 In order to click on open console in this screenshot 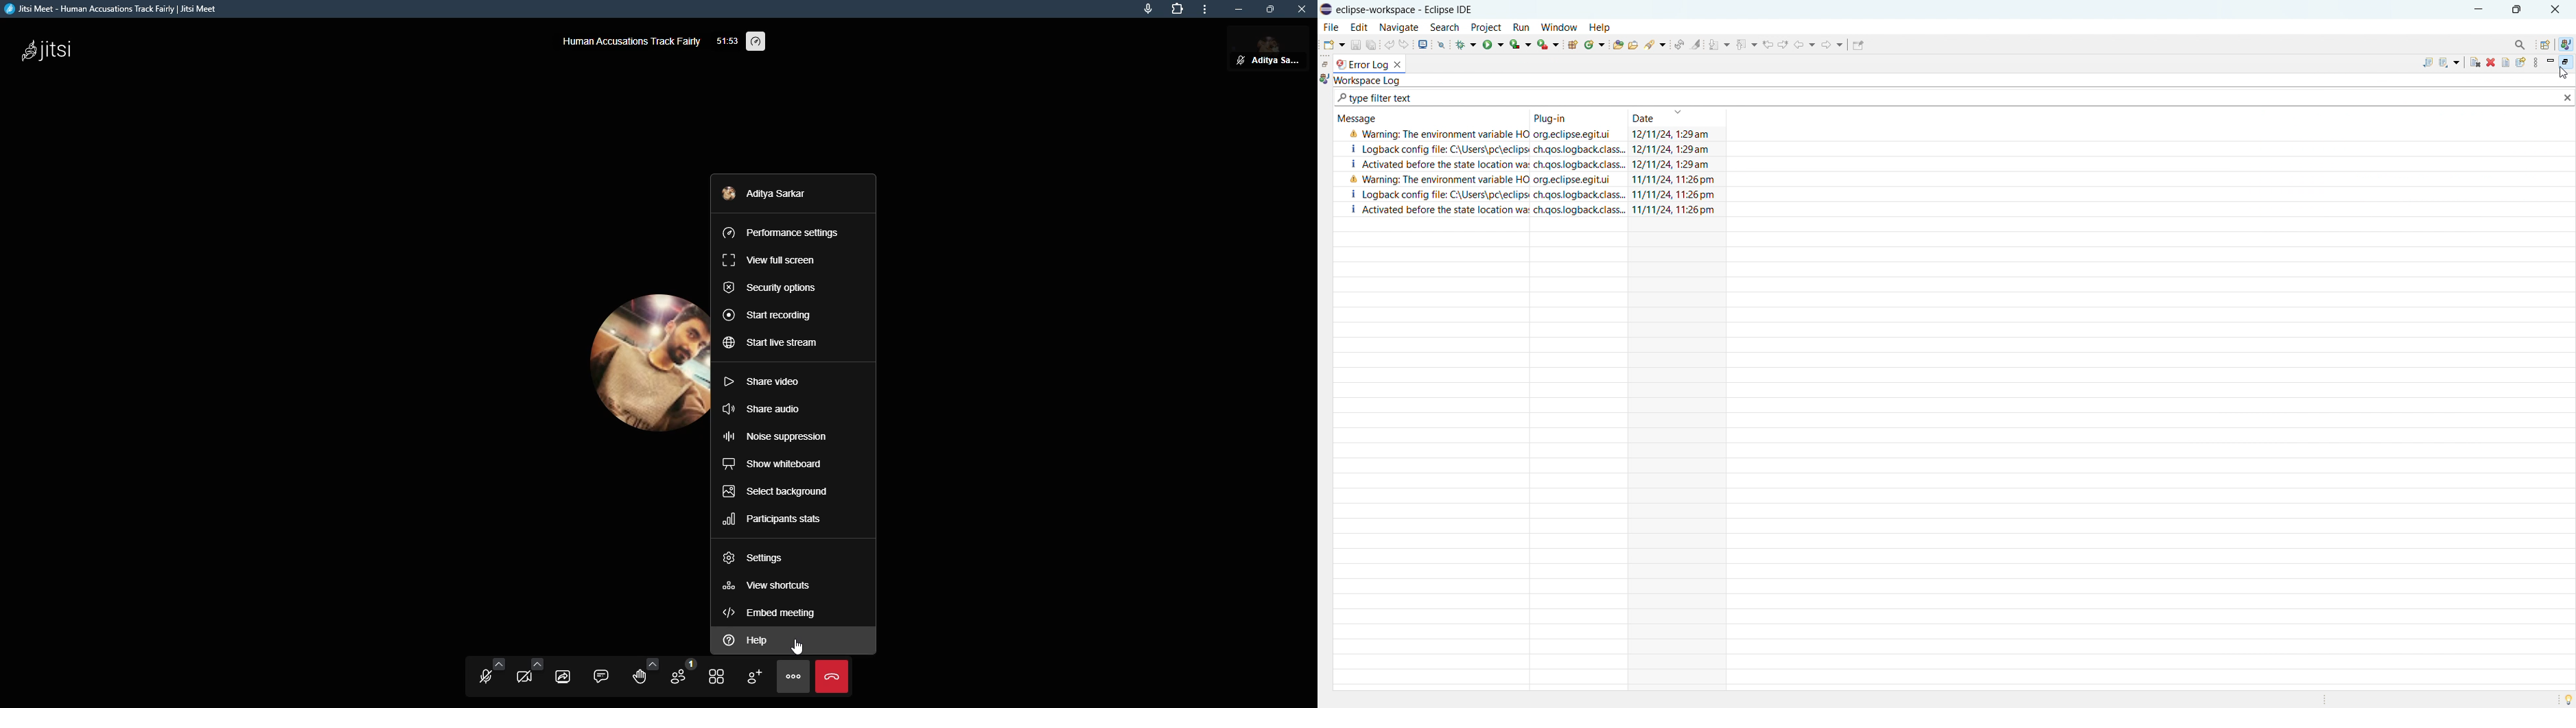, I will do `click(1422, 45)`.